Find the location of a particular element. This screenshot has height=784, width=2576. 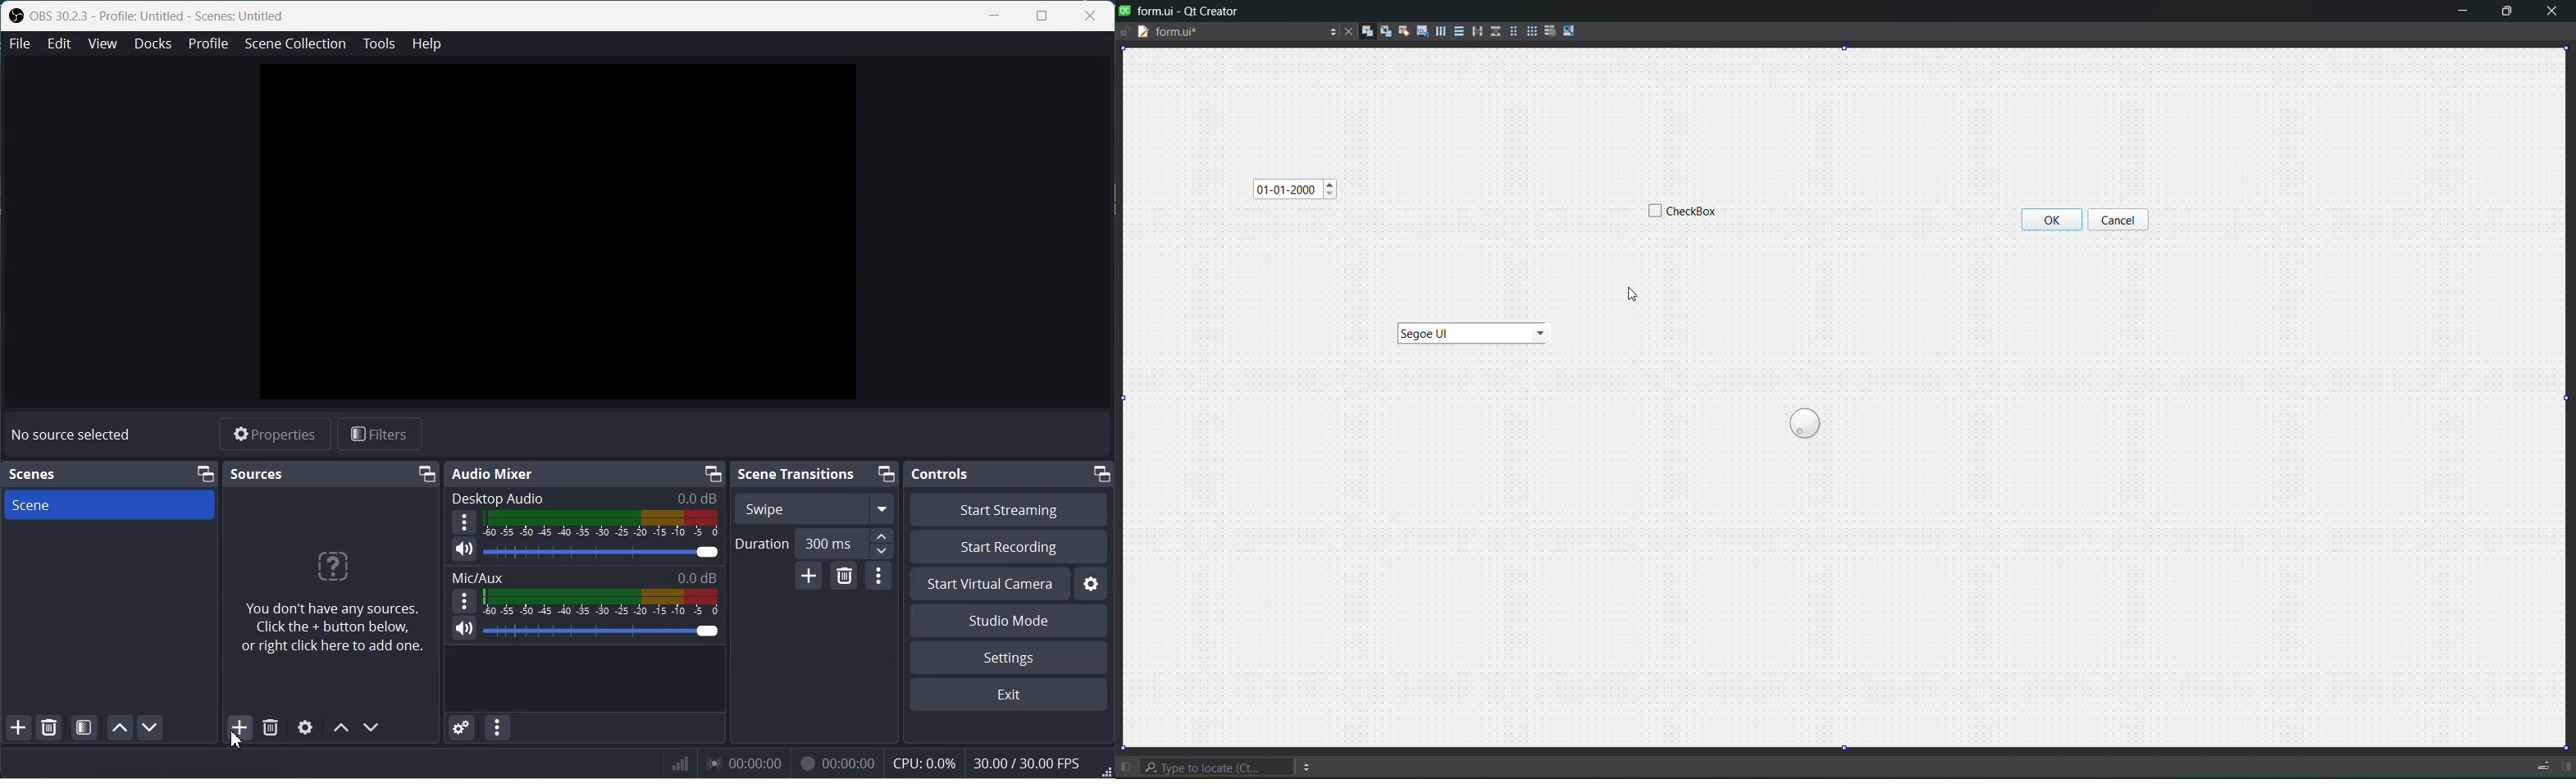

Open Source Properties is located at coordinates (305, 726).